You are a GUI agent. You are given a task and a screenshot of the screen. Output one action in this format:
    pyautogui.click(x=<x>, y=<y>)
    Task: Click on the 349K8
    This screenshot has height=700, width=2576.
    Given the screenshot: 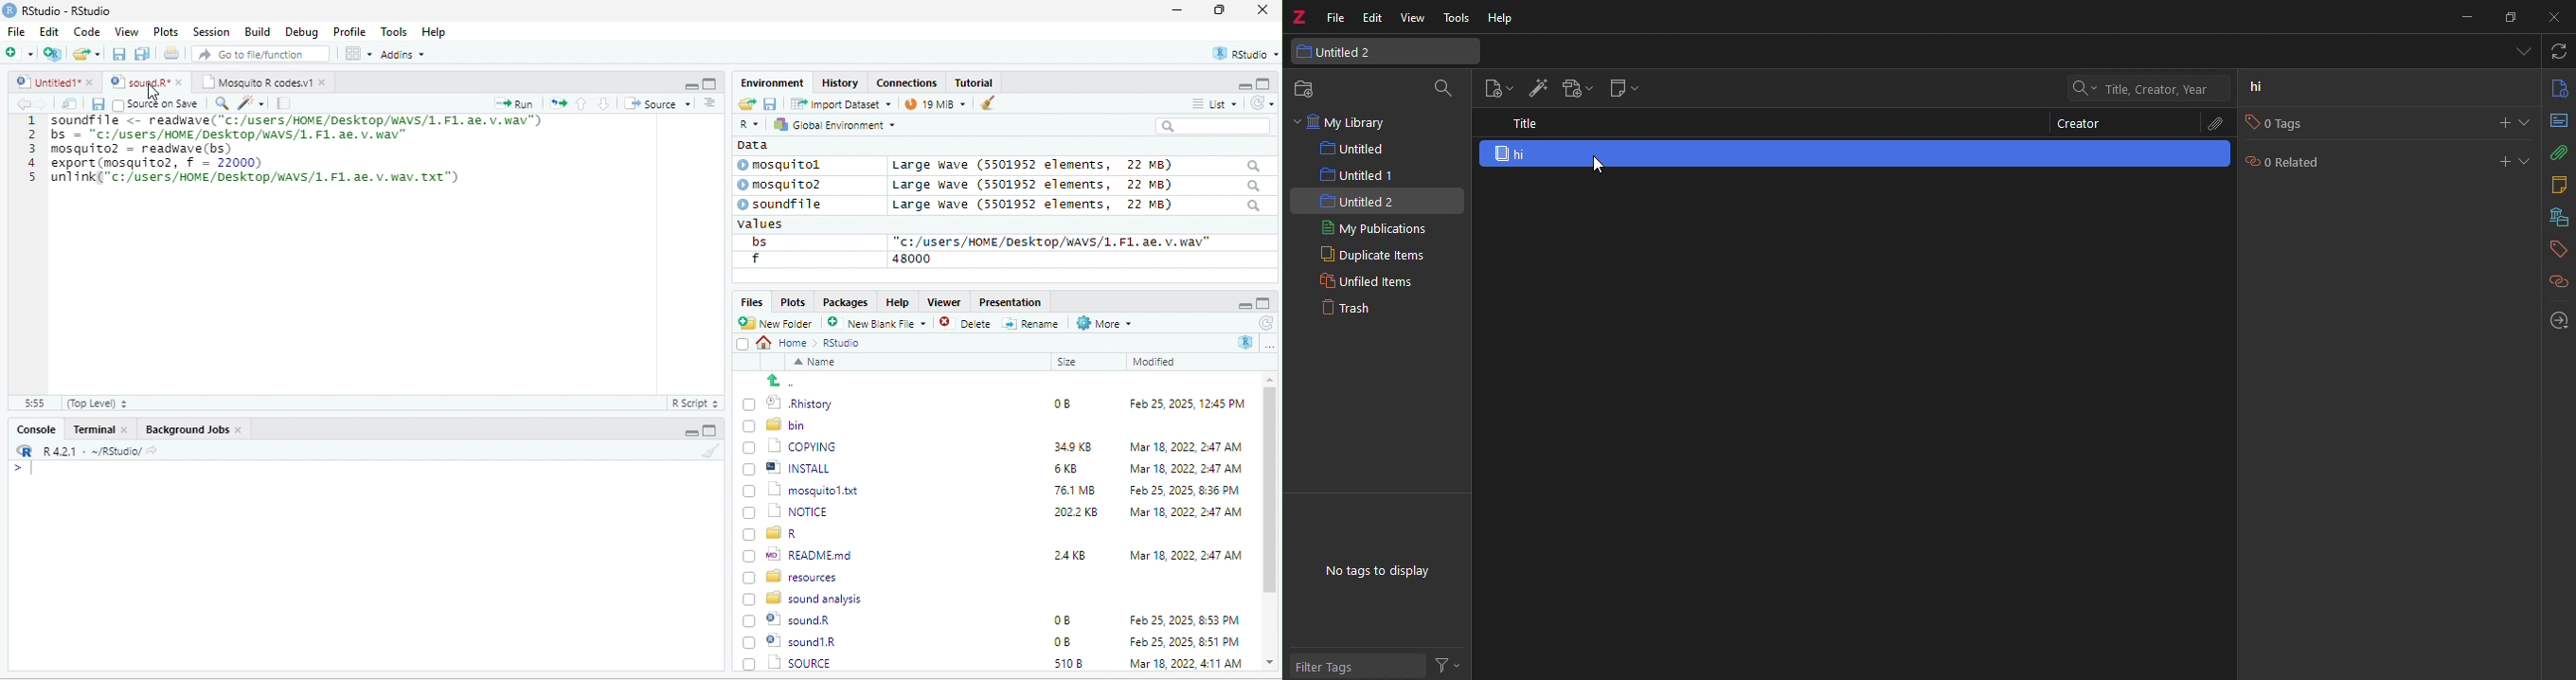 What is the action you would take?
    pyautogui.click(x=1074, y=447)
    